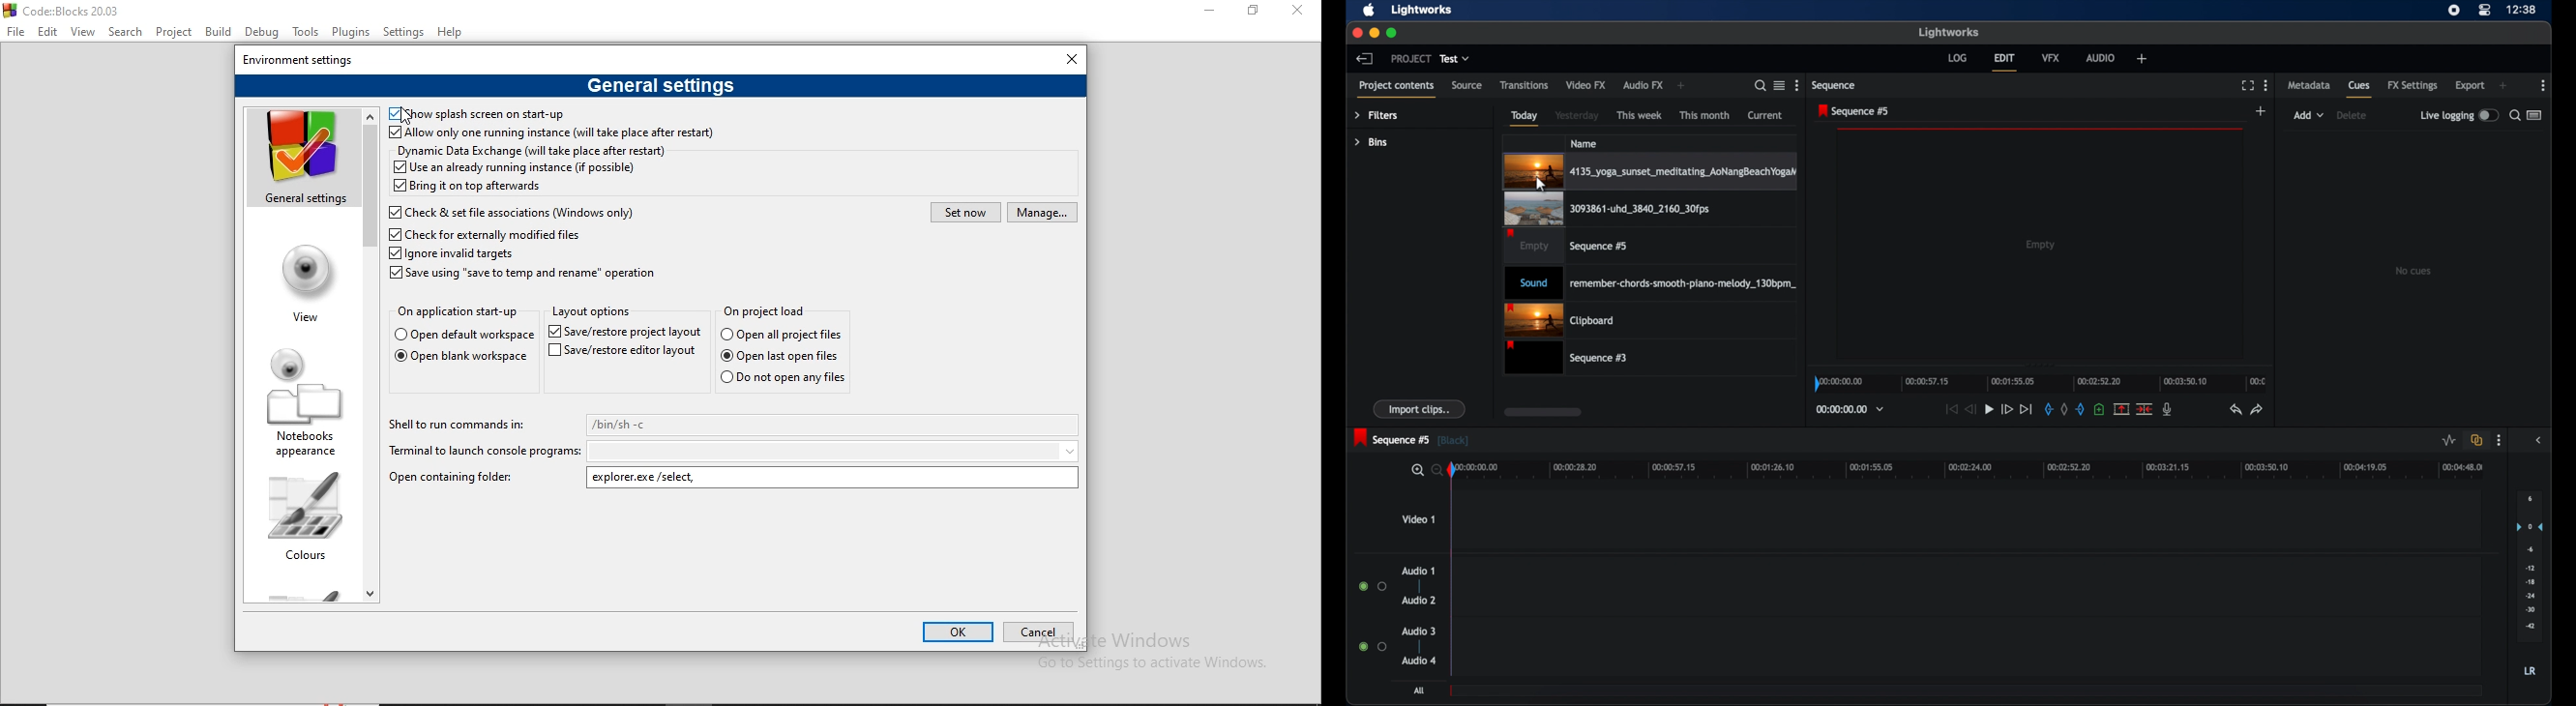 This screenshot has height=728, width=2576. I want to click on toggle between listened tile view, so click(1780, 86).